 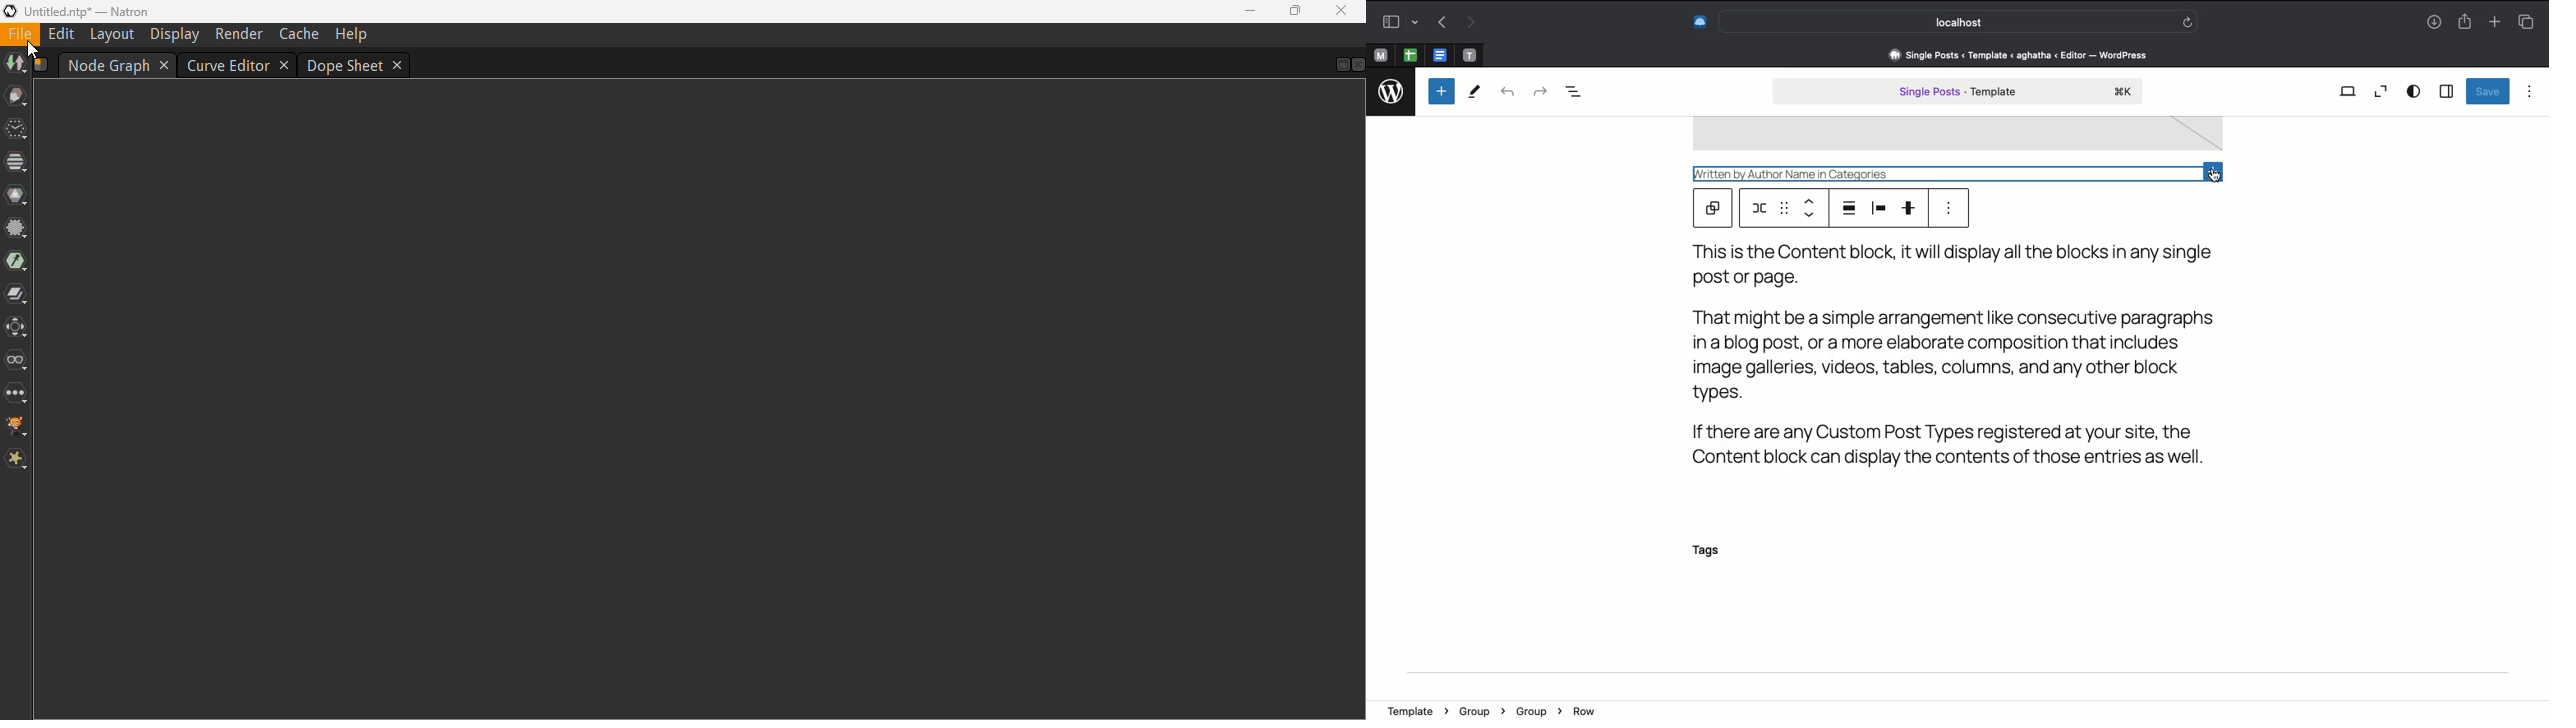 I want to click on Back, so click(x=1442, y=23).